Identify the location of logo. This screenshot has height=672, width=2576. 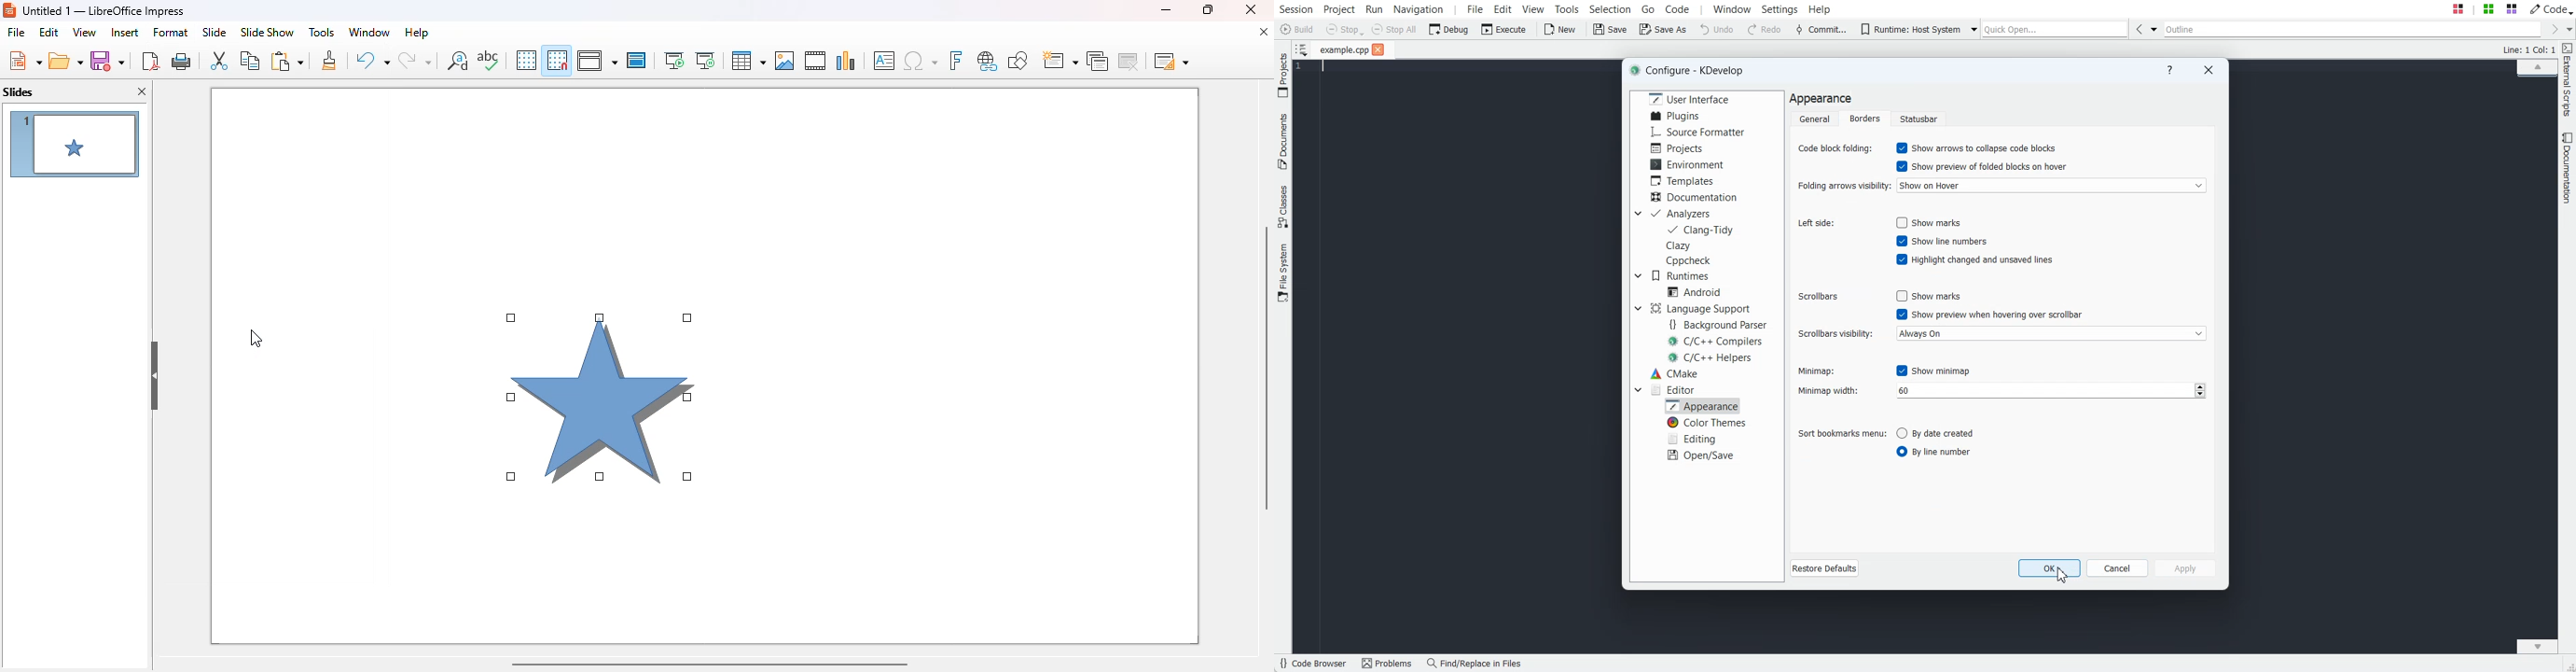
(9, 10).